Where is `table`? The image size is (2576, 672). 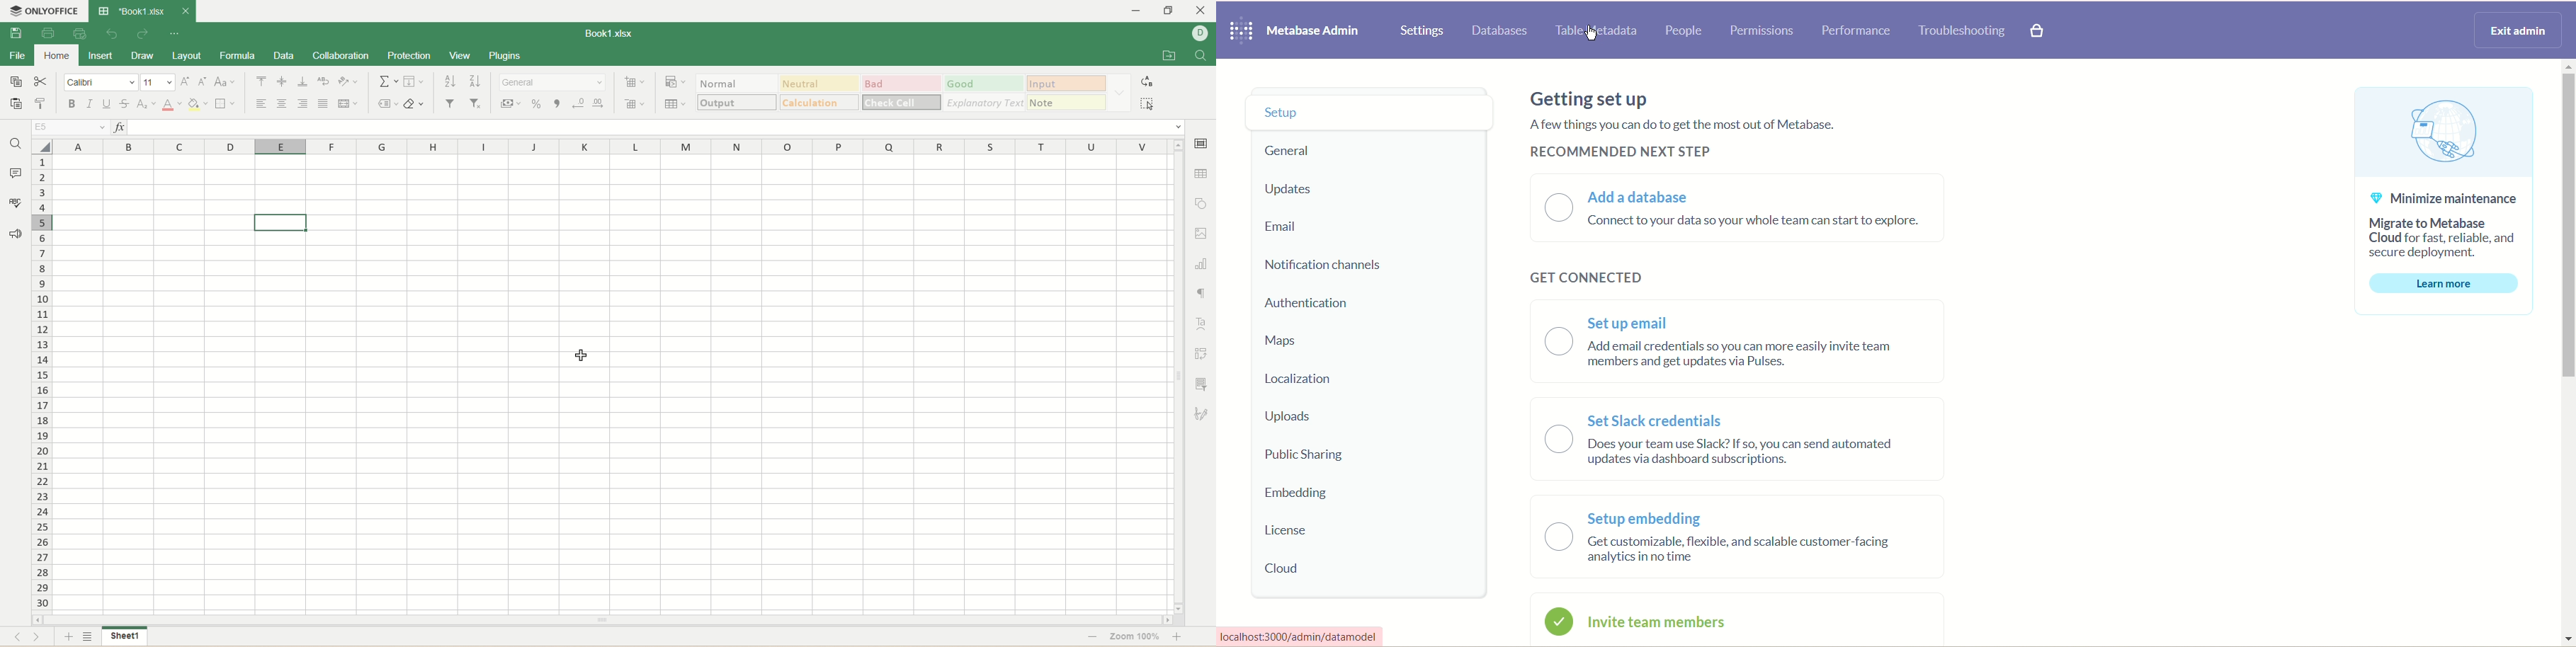 table is located at coordinates (675, 104).